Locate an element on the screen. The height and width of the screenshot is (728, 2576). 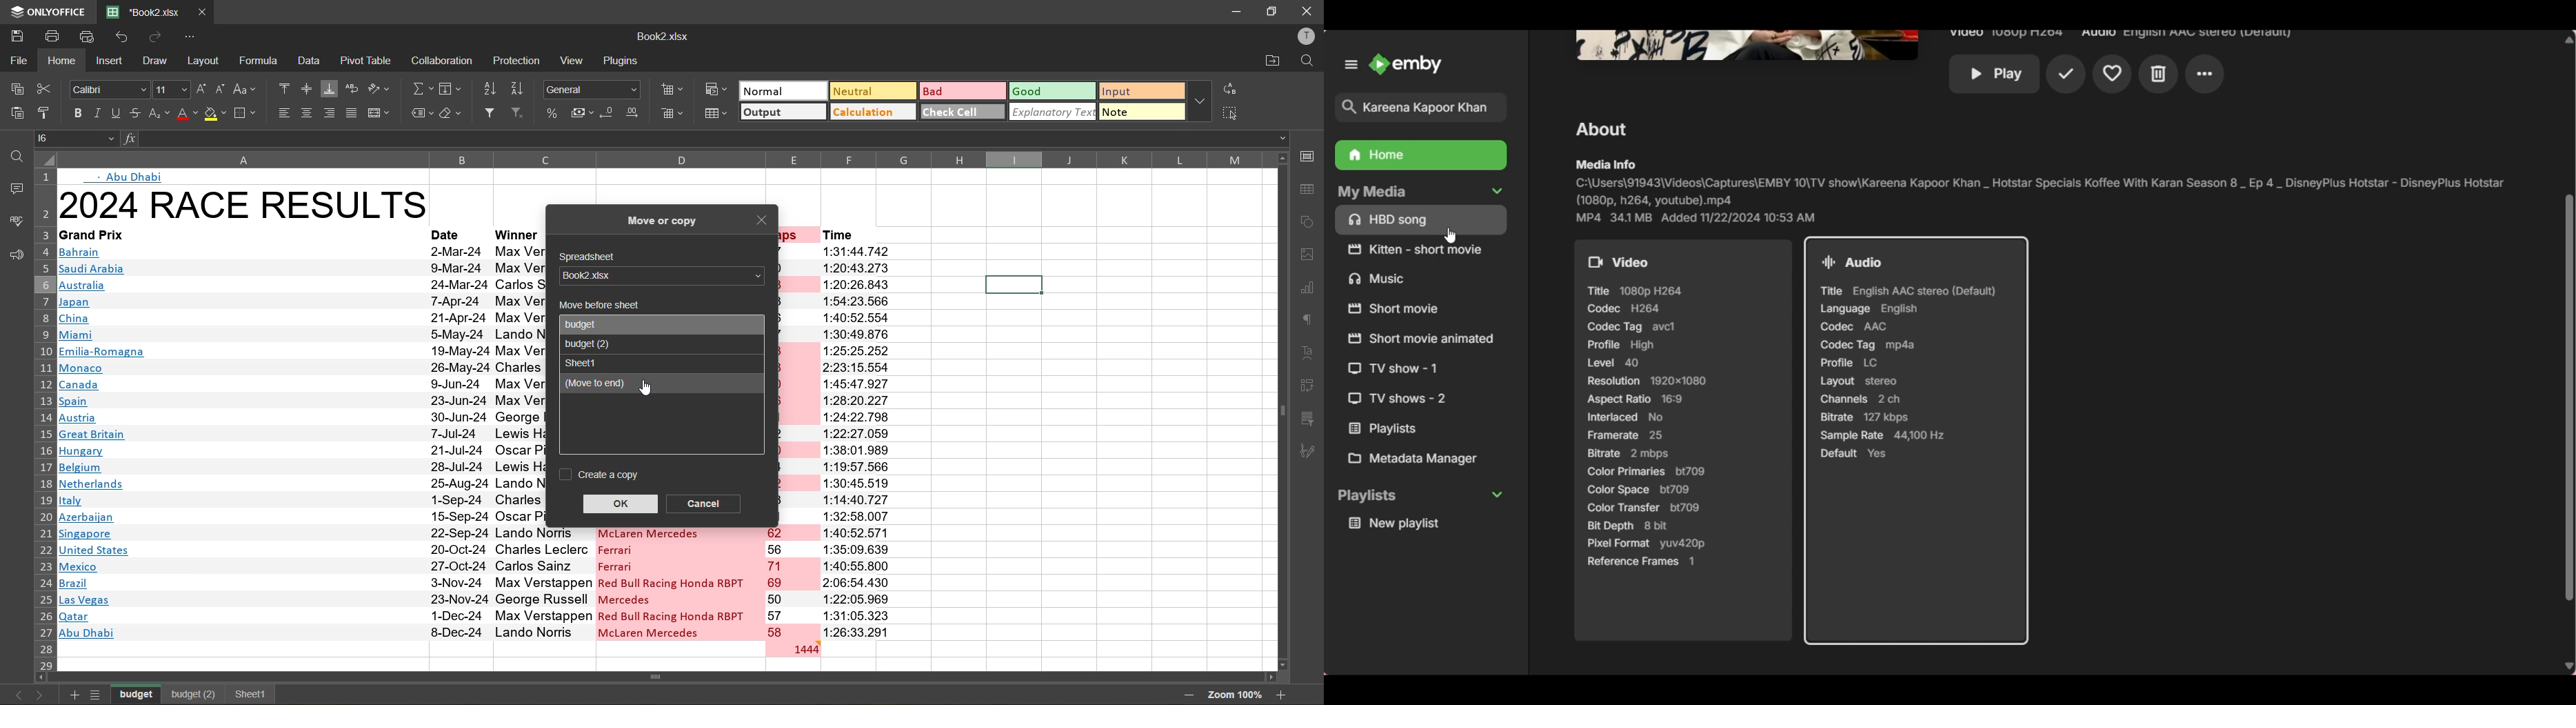
Unpin left panel is located at coordinates (1351, 64).